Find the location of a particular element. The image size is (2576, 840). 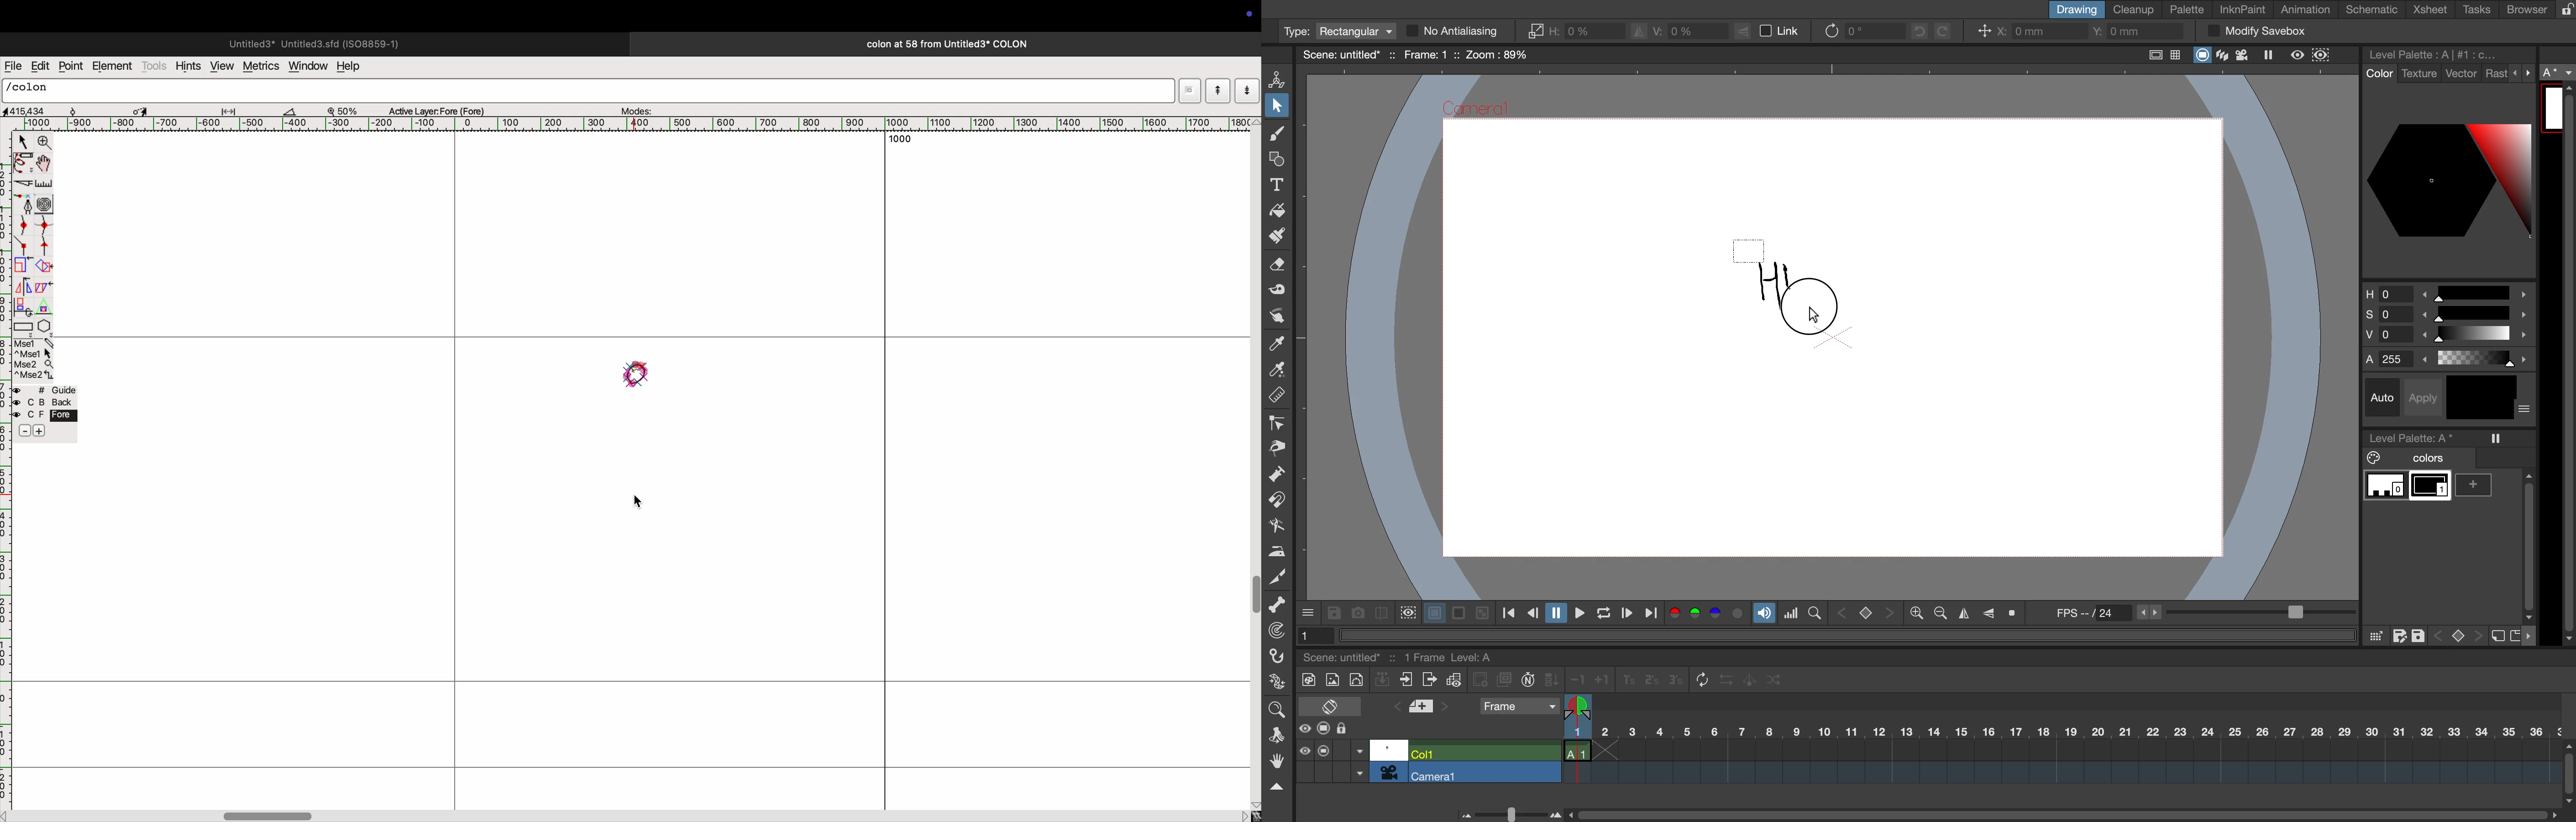

pentagon is located at coordinates (44, 318).